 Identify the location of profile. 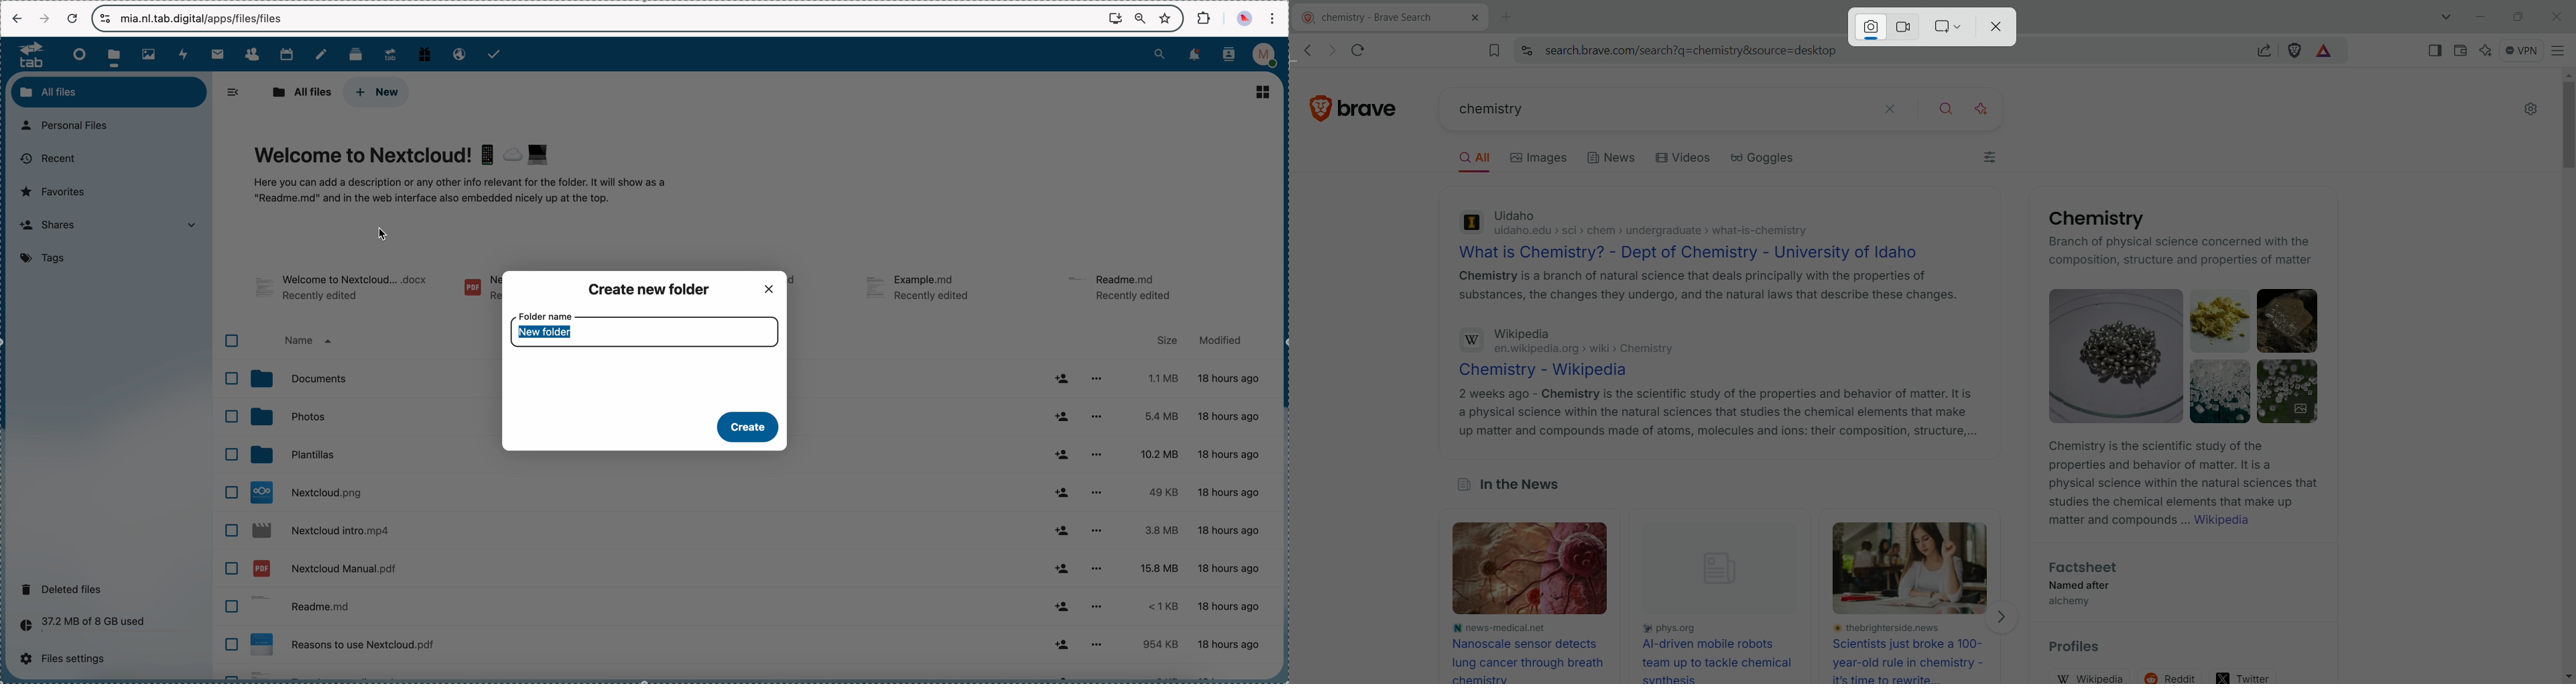
(1267, 55).